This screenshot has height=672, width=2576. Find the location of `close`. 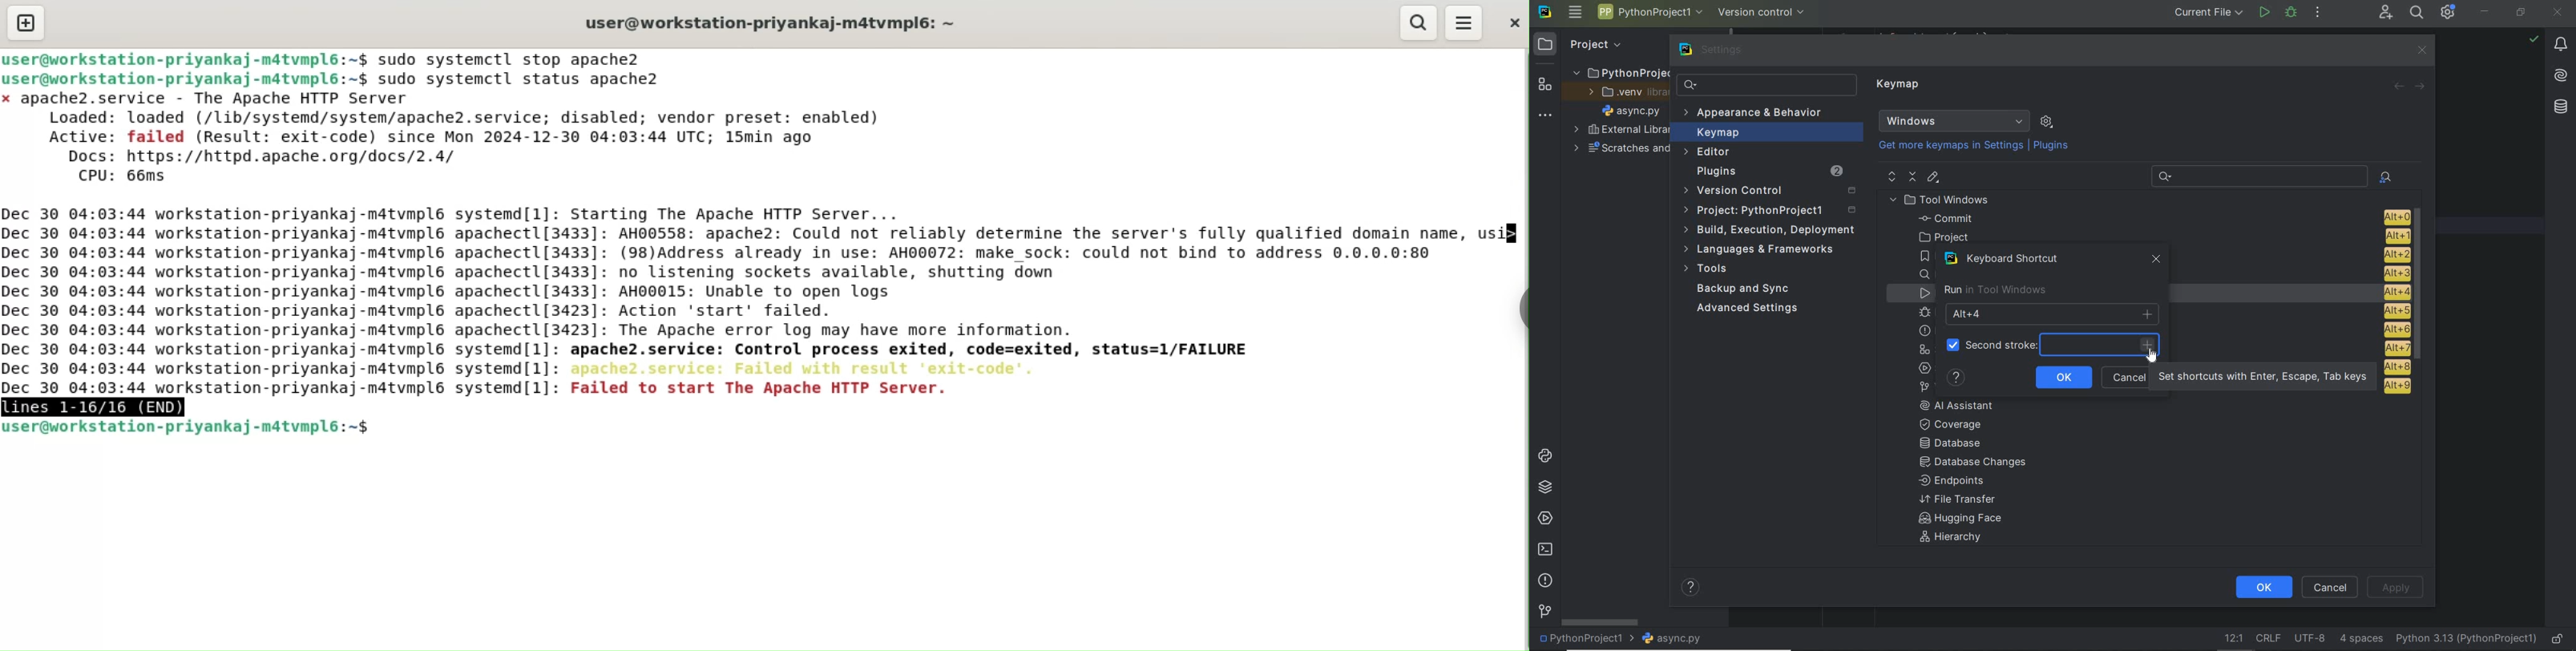

close is located at coordinates (1512, 23).